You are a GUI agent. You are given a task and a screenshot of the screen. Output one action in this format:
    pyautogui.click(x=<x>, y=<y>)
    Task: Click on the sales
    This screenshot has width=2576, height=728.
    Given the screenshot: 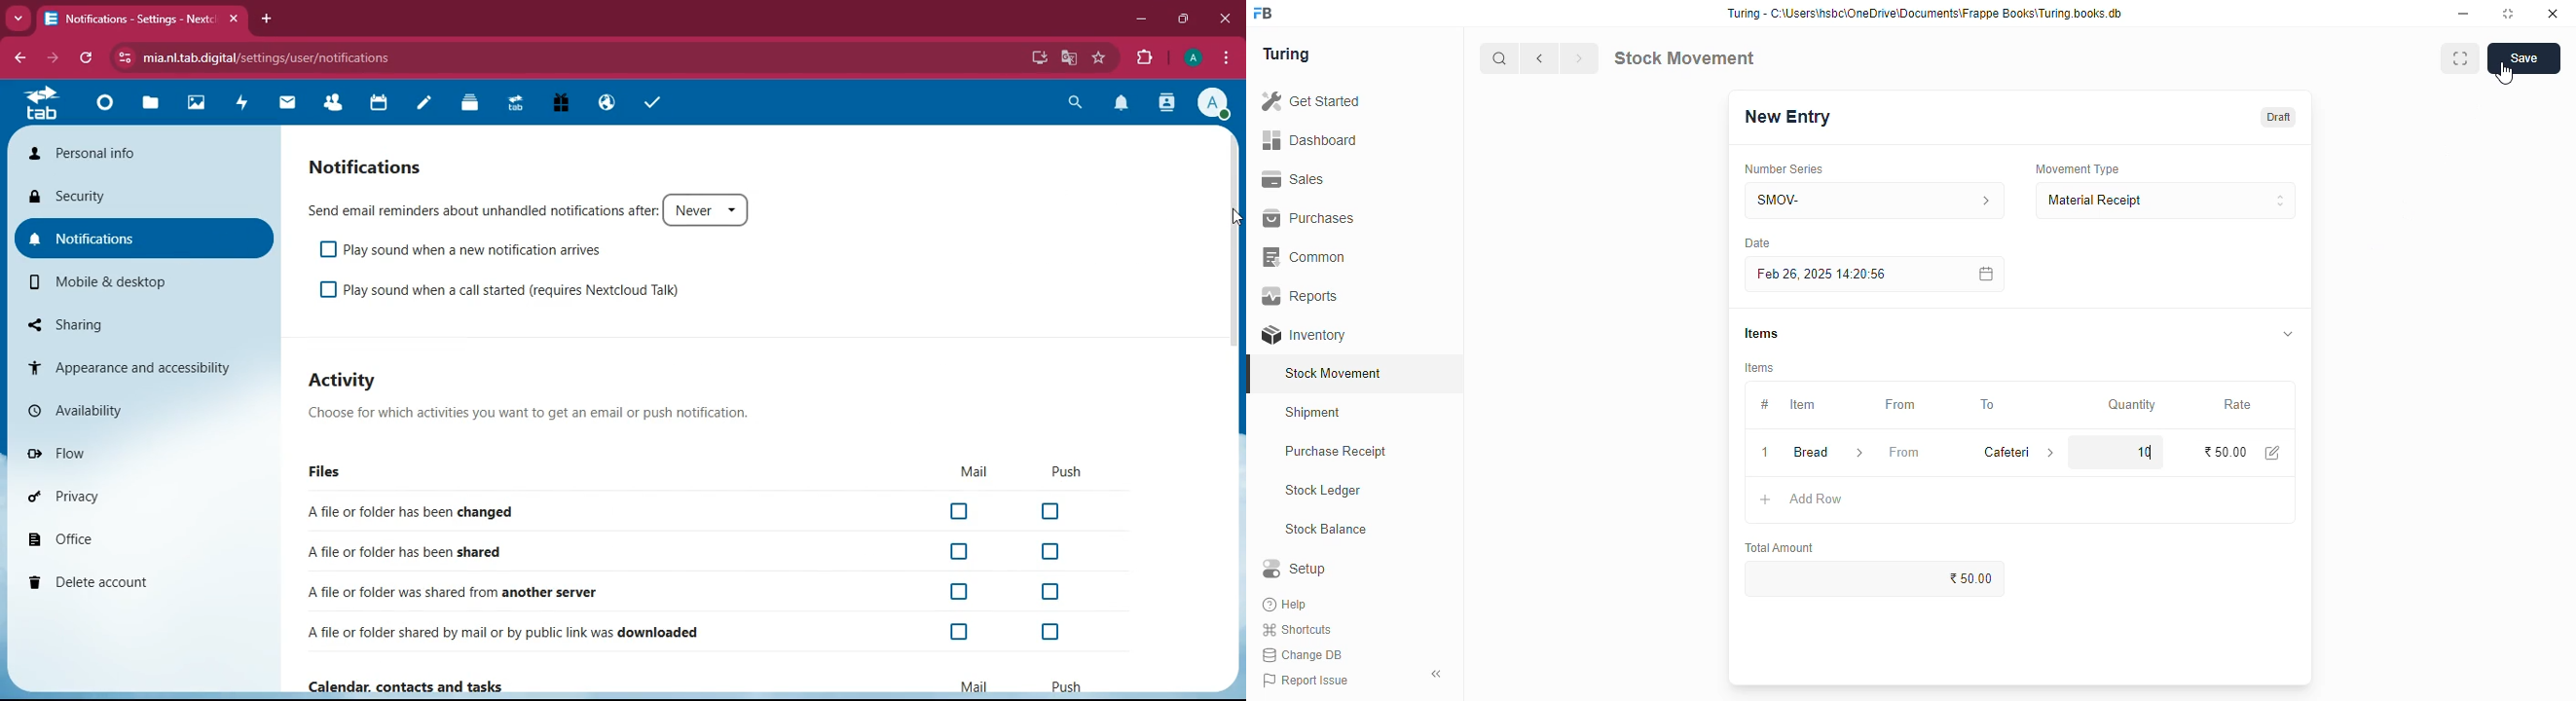 What is the action you would take?
    pyautogui.click(x=1293, y=179)
    